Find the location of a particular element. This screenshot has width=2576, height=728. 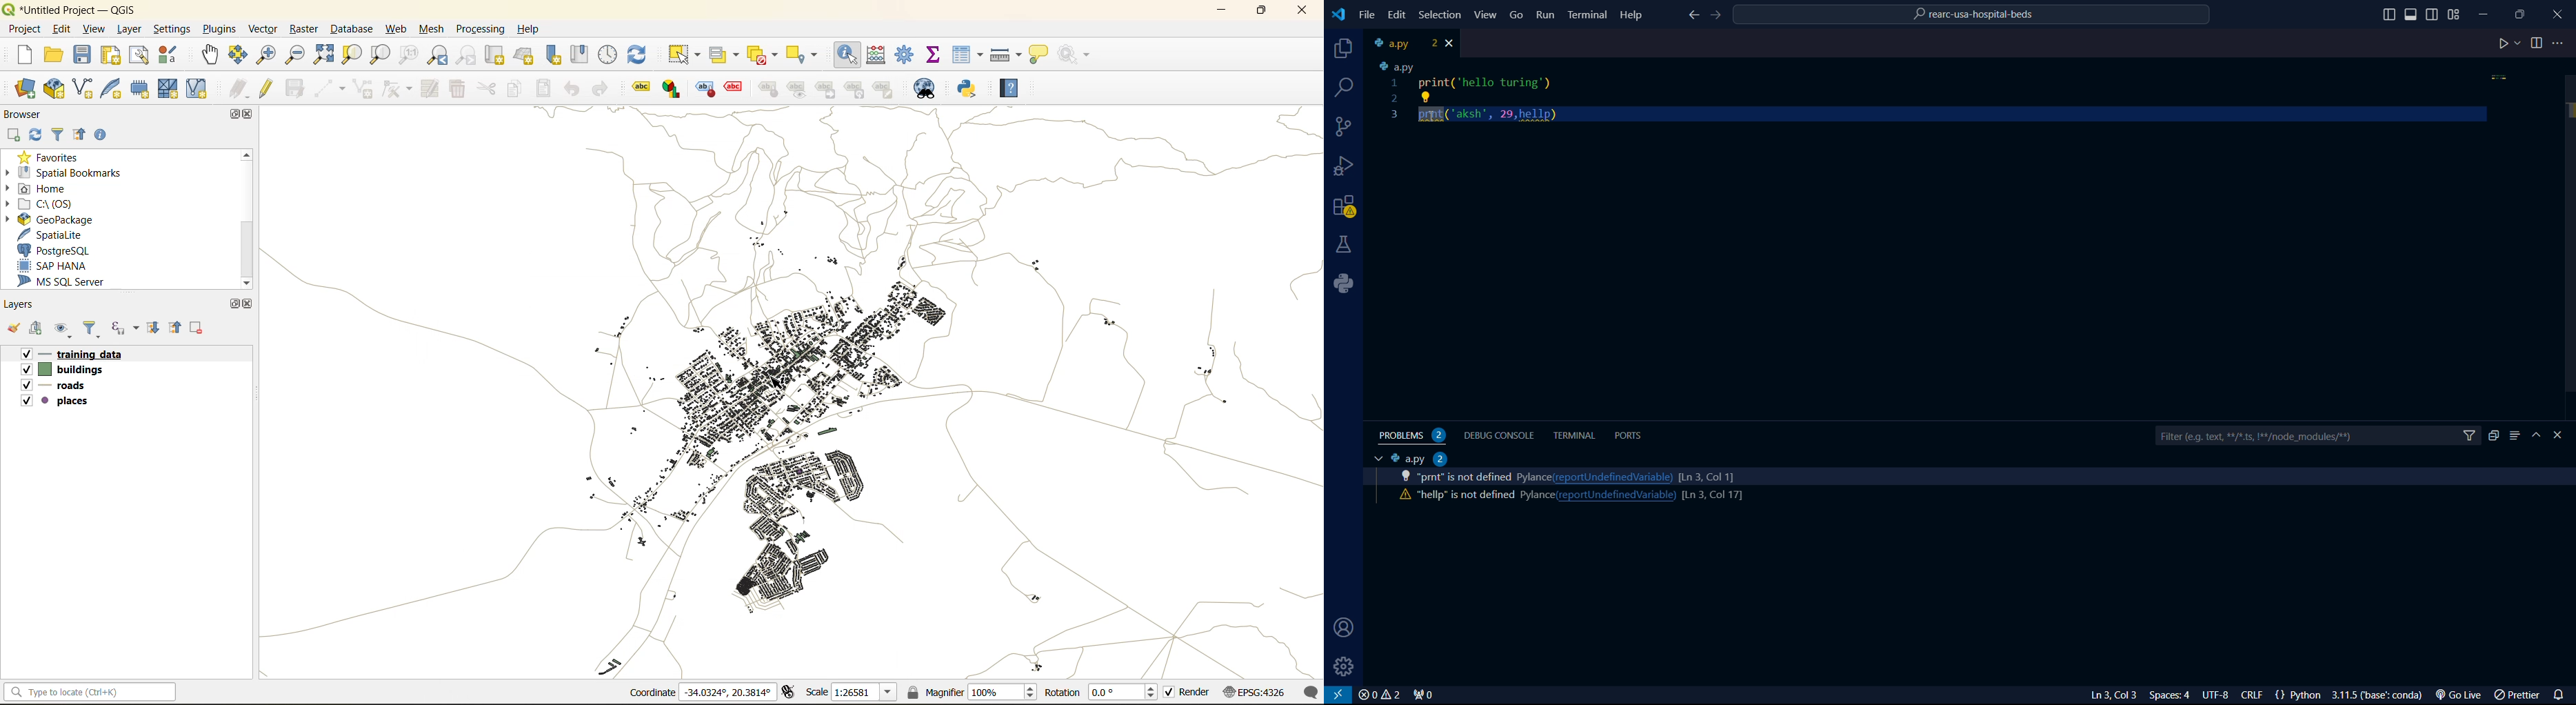

toggle sidebar is located at coordinates (2434, 13).